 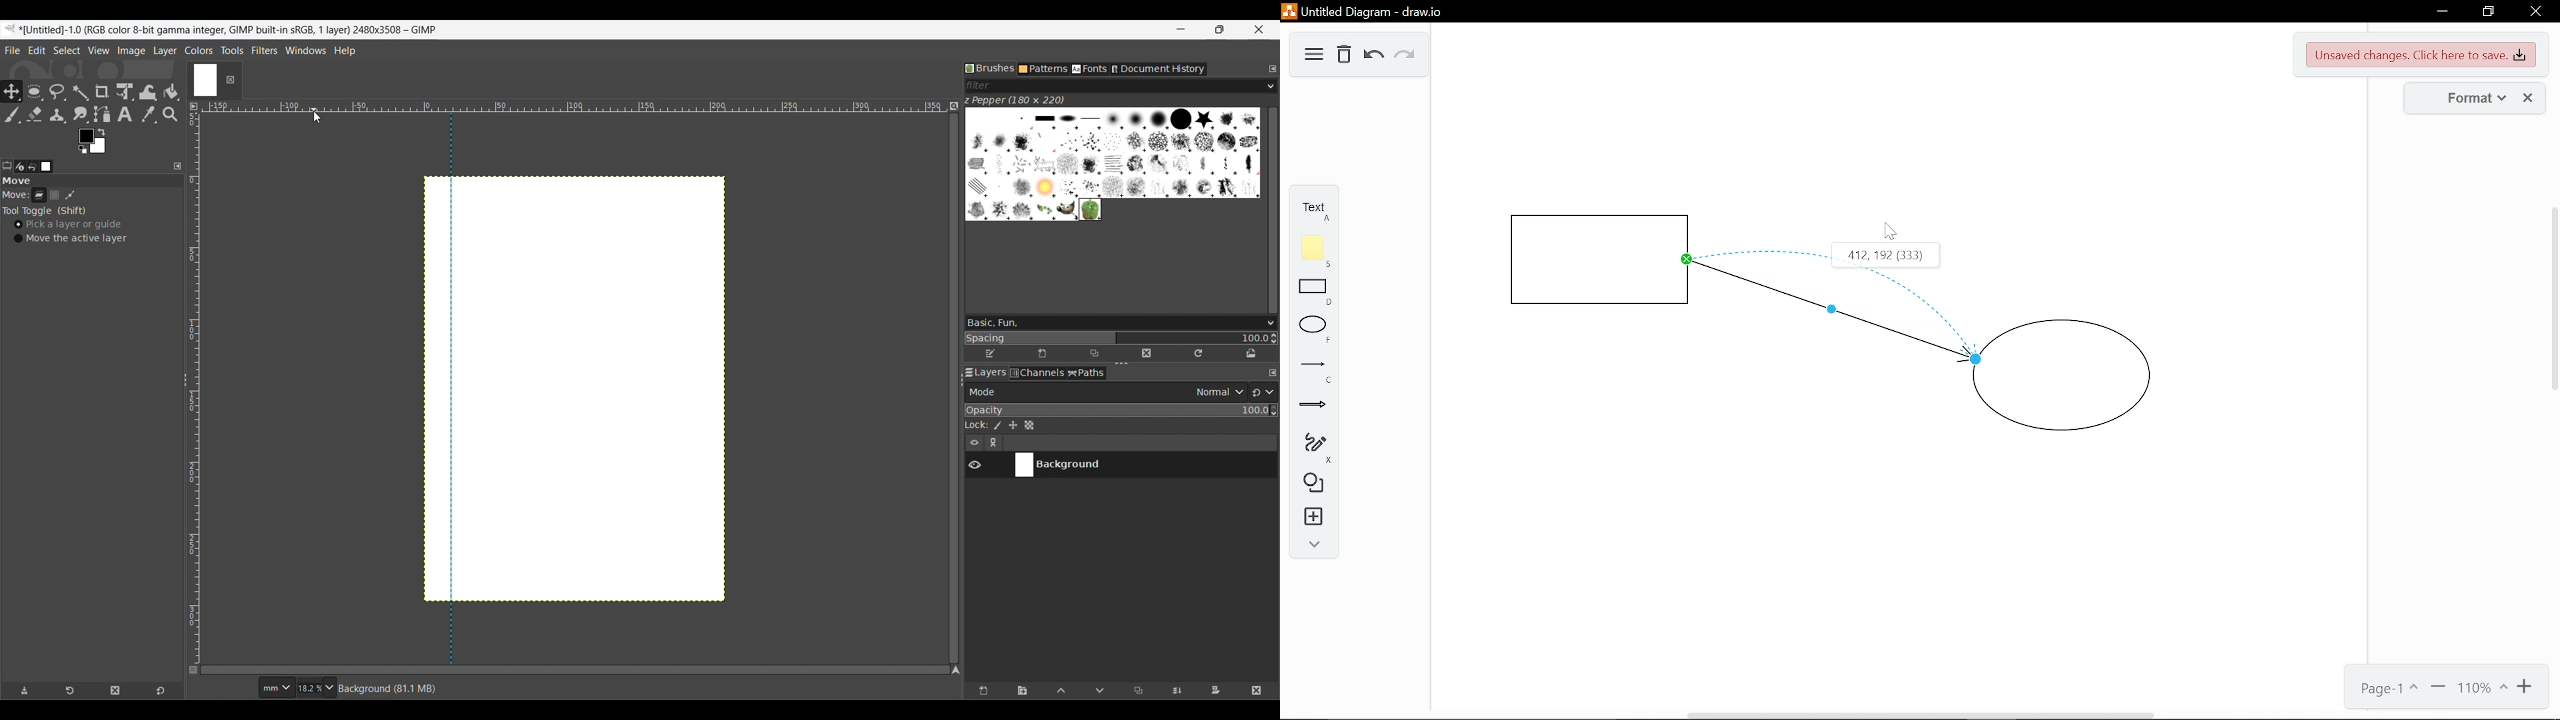 I want to click on Help menu, so click(x=344, y=50).